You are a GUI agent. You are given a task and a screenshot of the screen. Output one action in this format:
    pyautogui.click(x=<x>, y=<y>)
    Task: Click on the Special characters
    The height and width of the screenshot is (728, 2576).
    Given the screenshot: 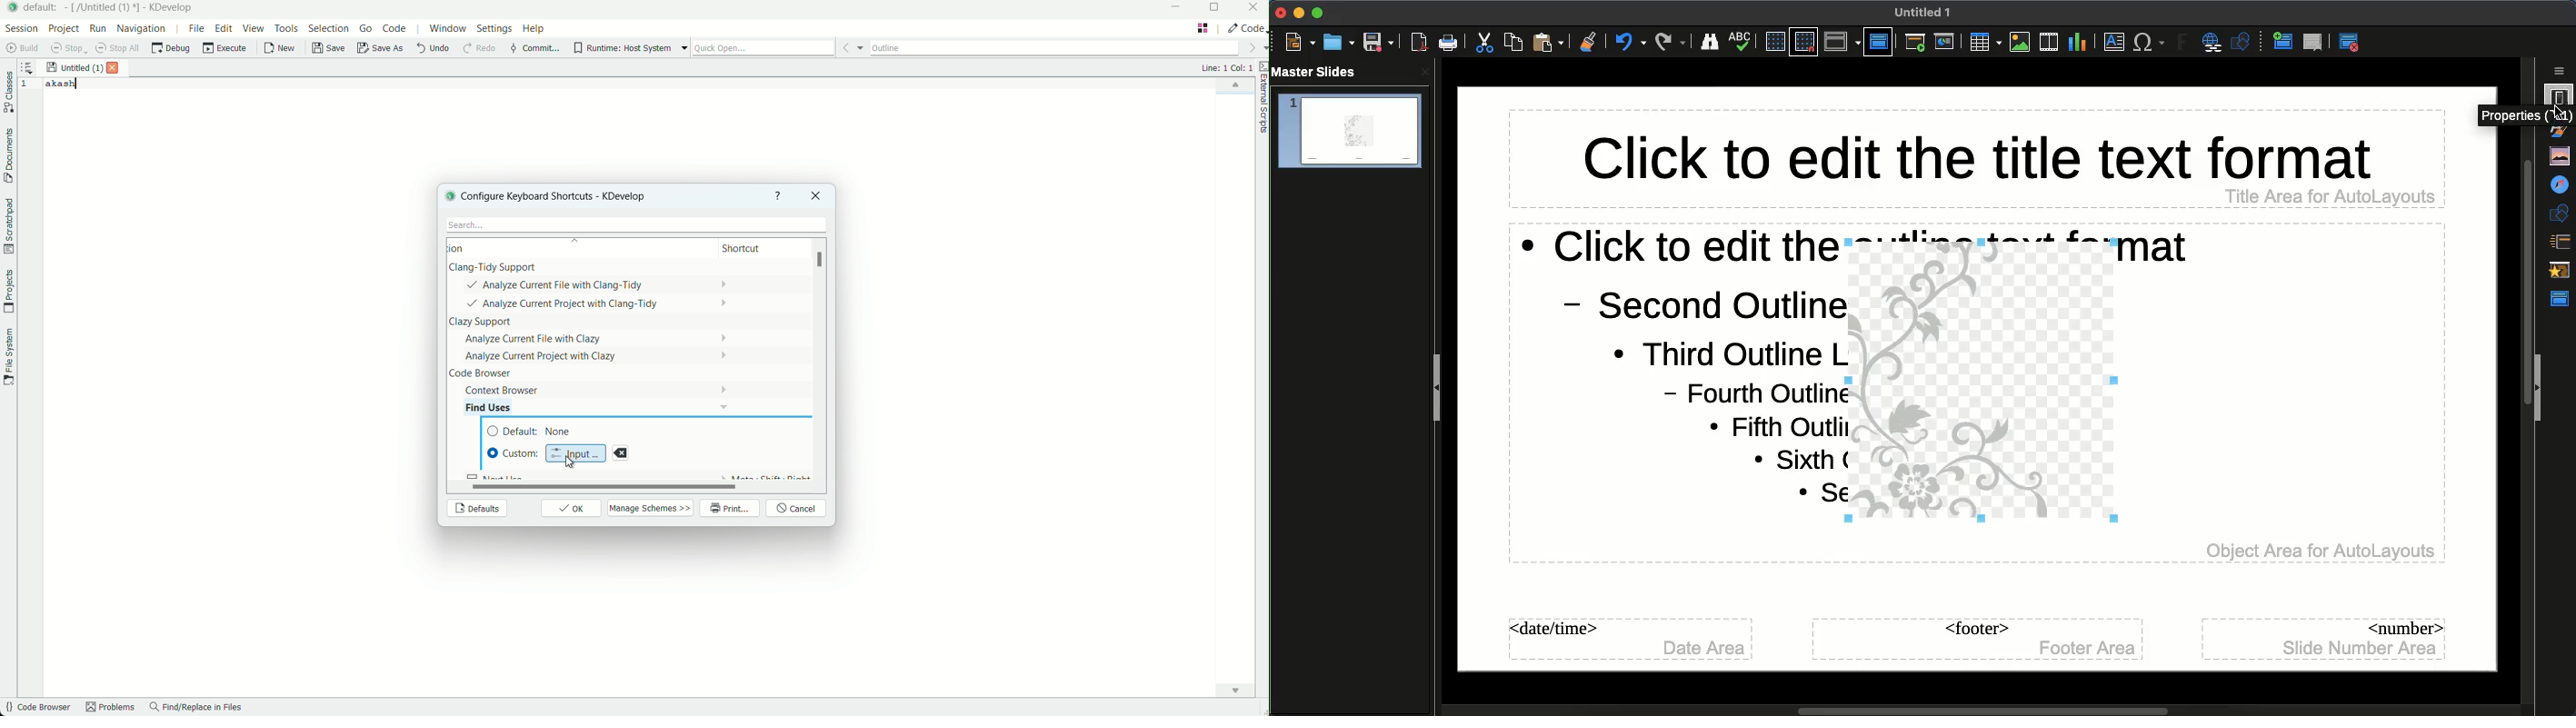 What is the action you would take?
    pyautogui.click(x=2150, y=43)
    